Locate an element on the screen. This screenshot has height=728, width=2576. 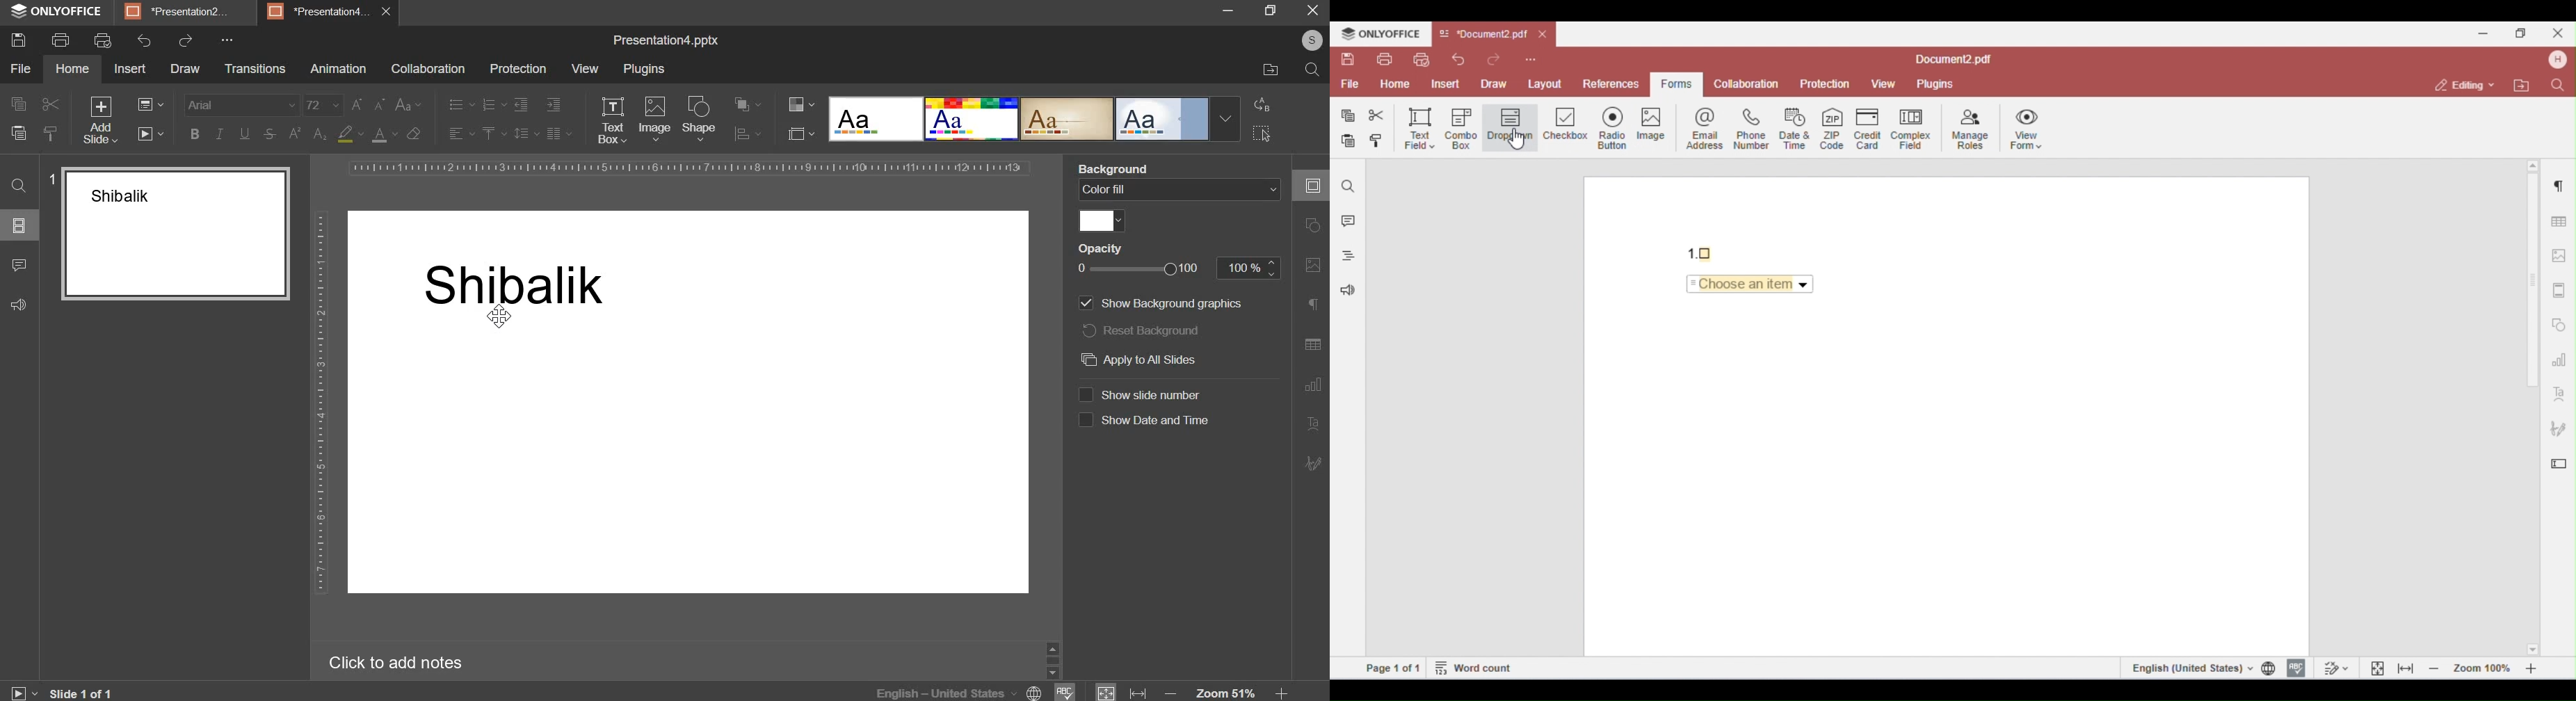
text color is located at coordinates (384, 135).